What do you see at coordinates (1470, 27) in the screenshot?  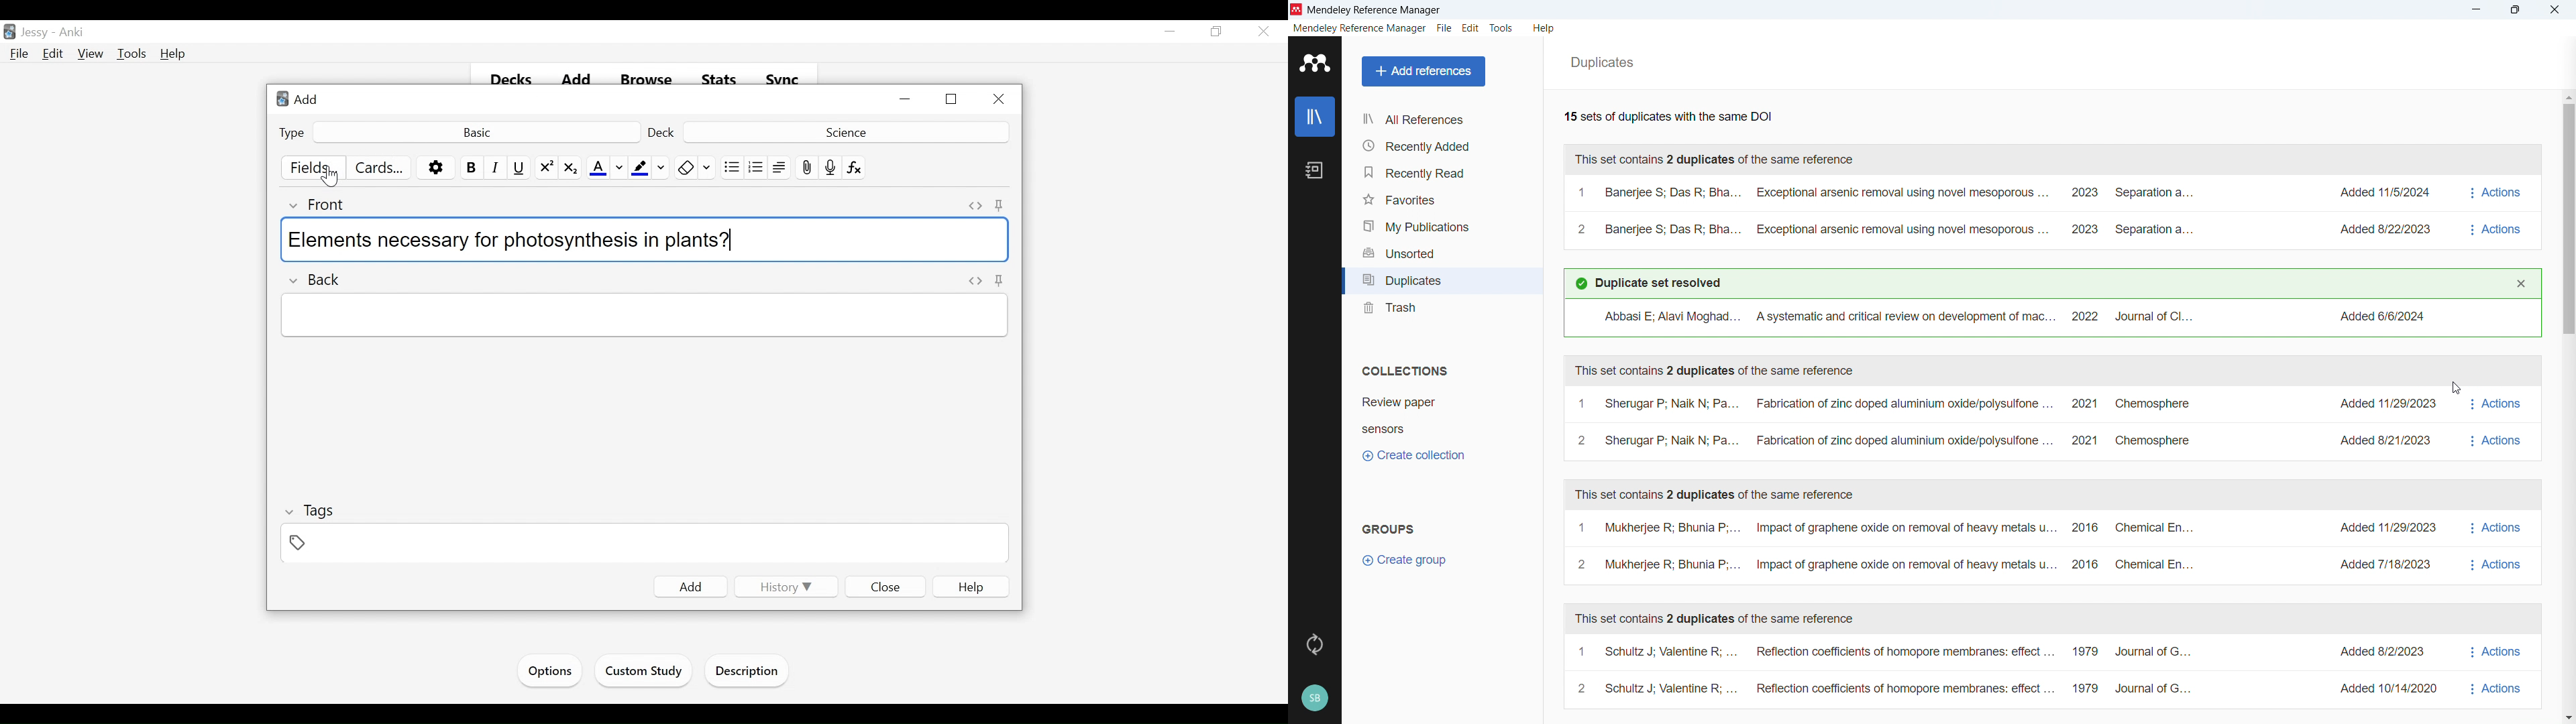 I see `edit` at bounding box center [1470, 27].